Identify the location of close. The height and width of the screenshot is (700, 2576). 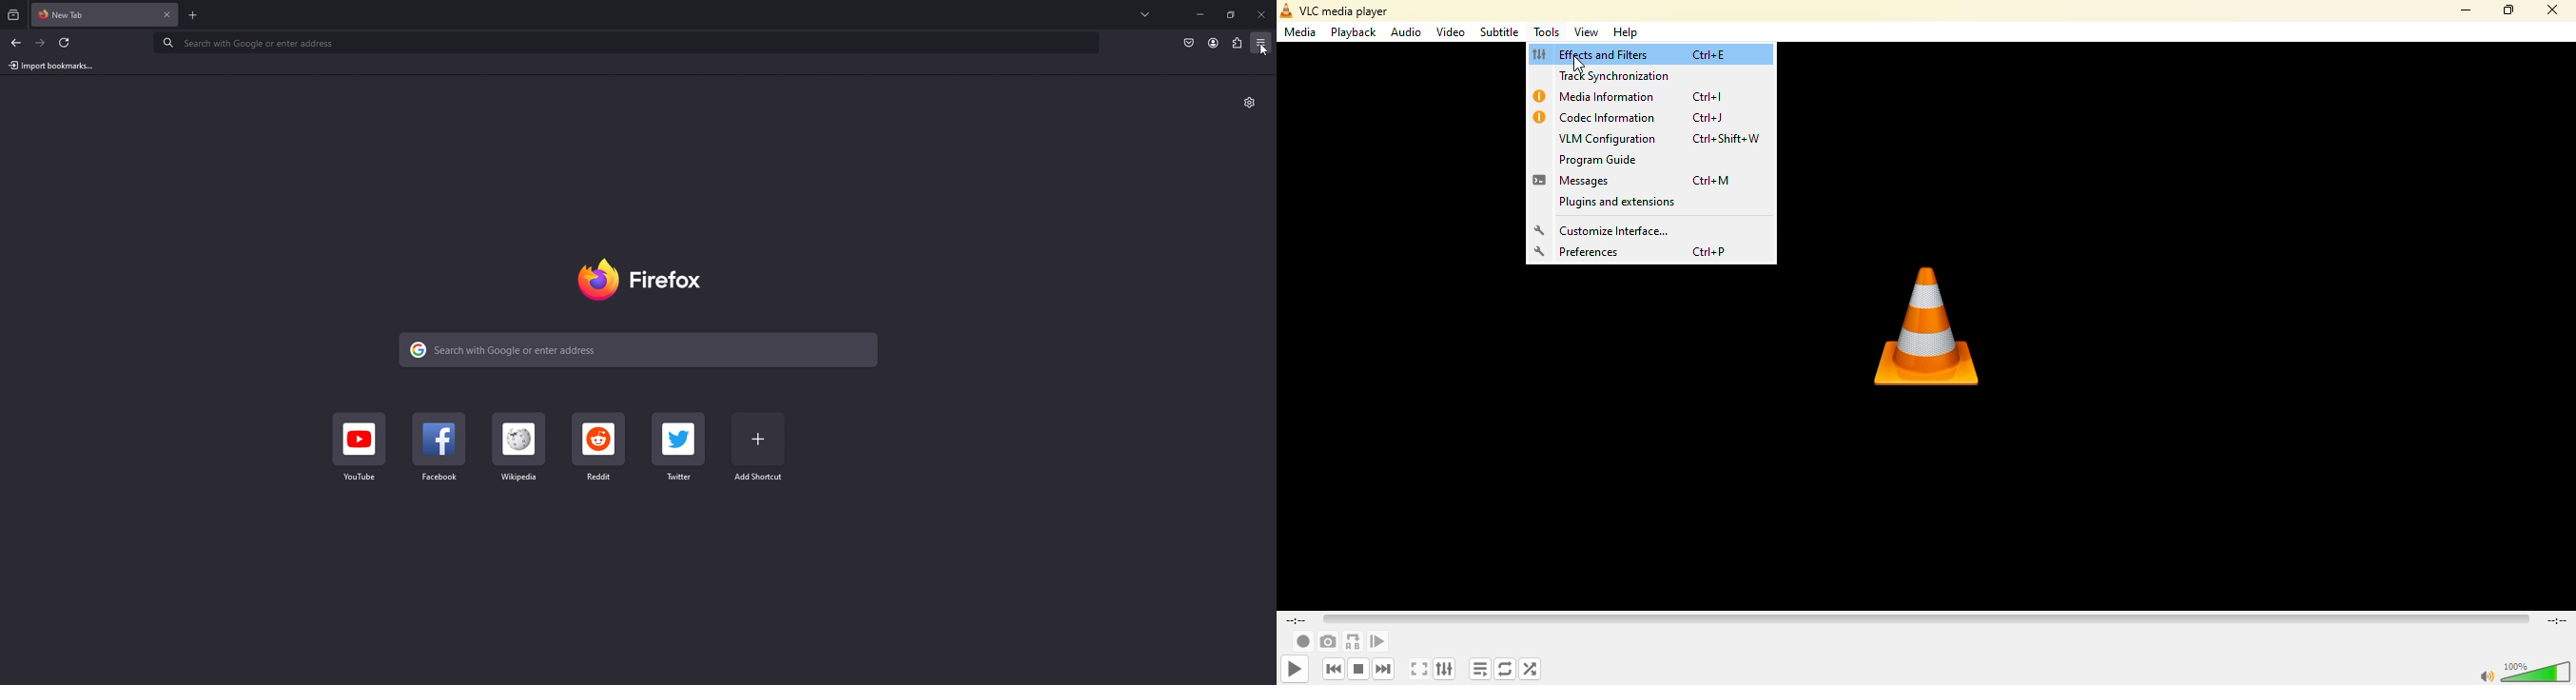
(1263, 13).